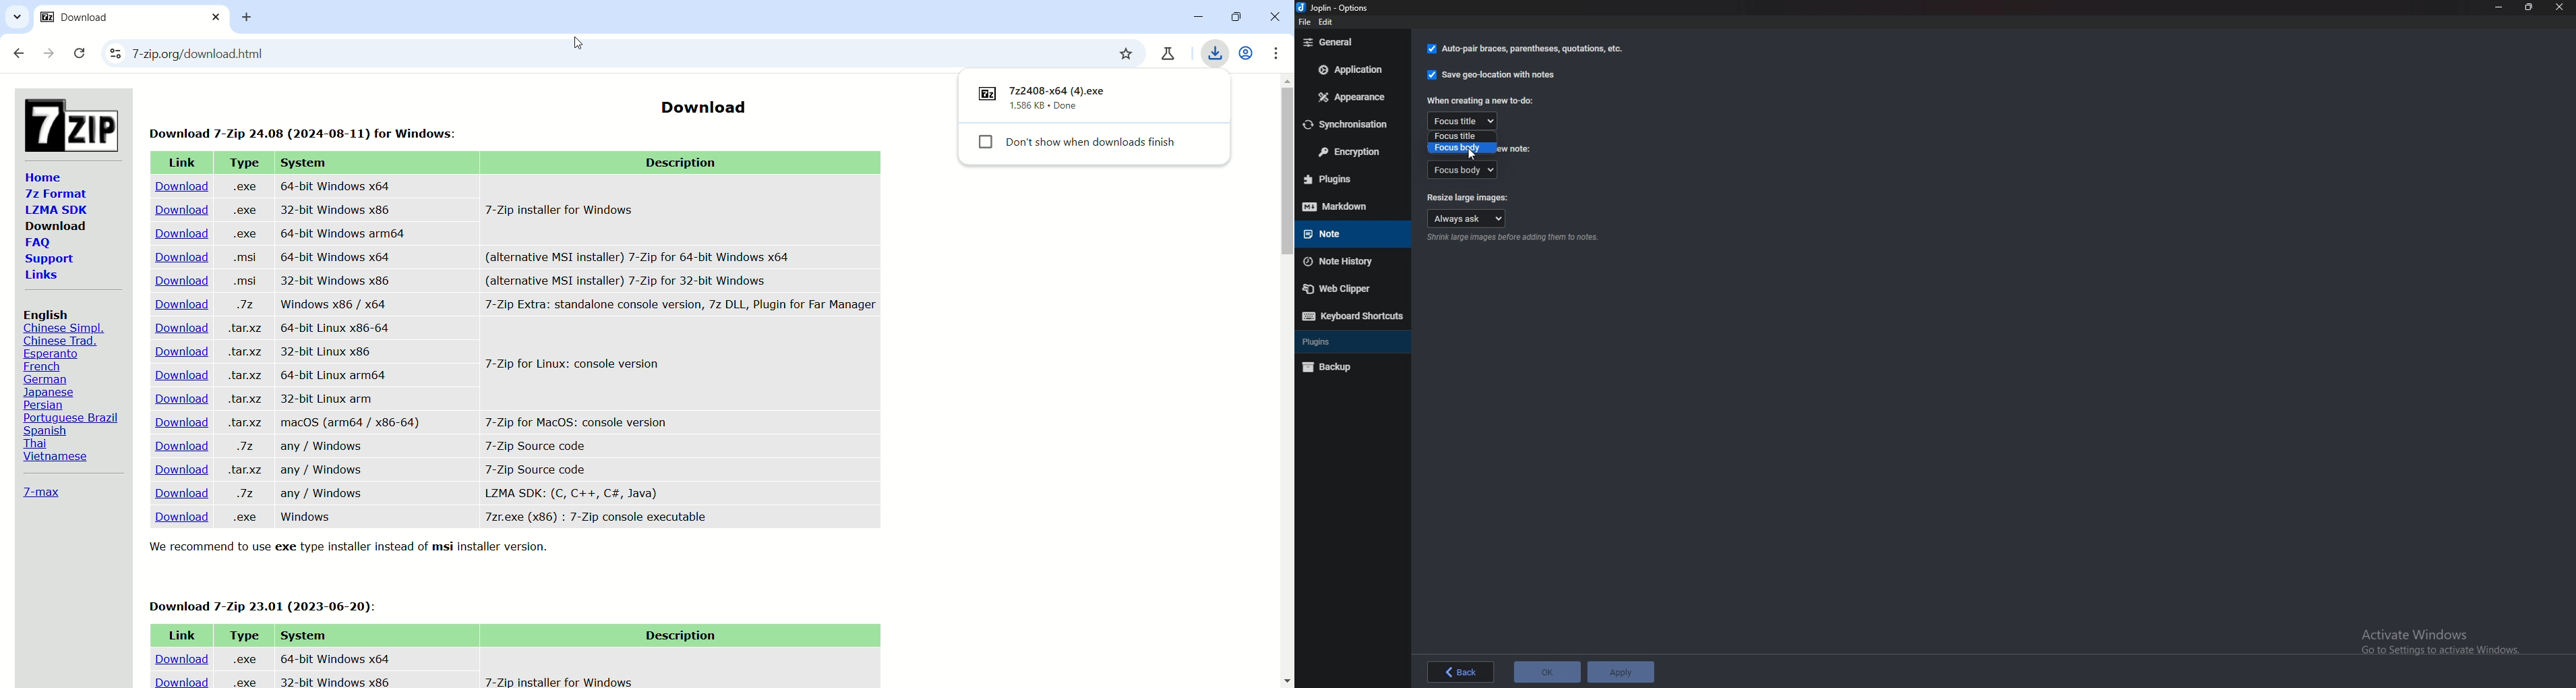 The image size is (2576, 700). Describe the element at coordinates (1468, 196) in the screenshot. I see `Resize large images` at that location.